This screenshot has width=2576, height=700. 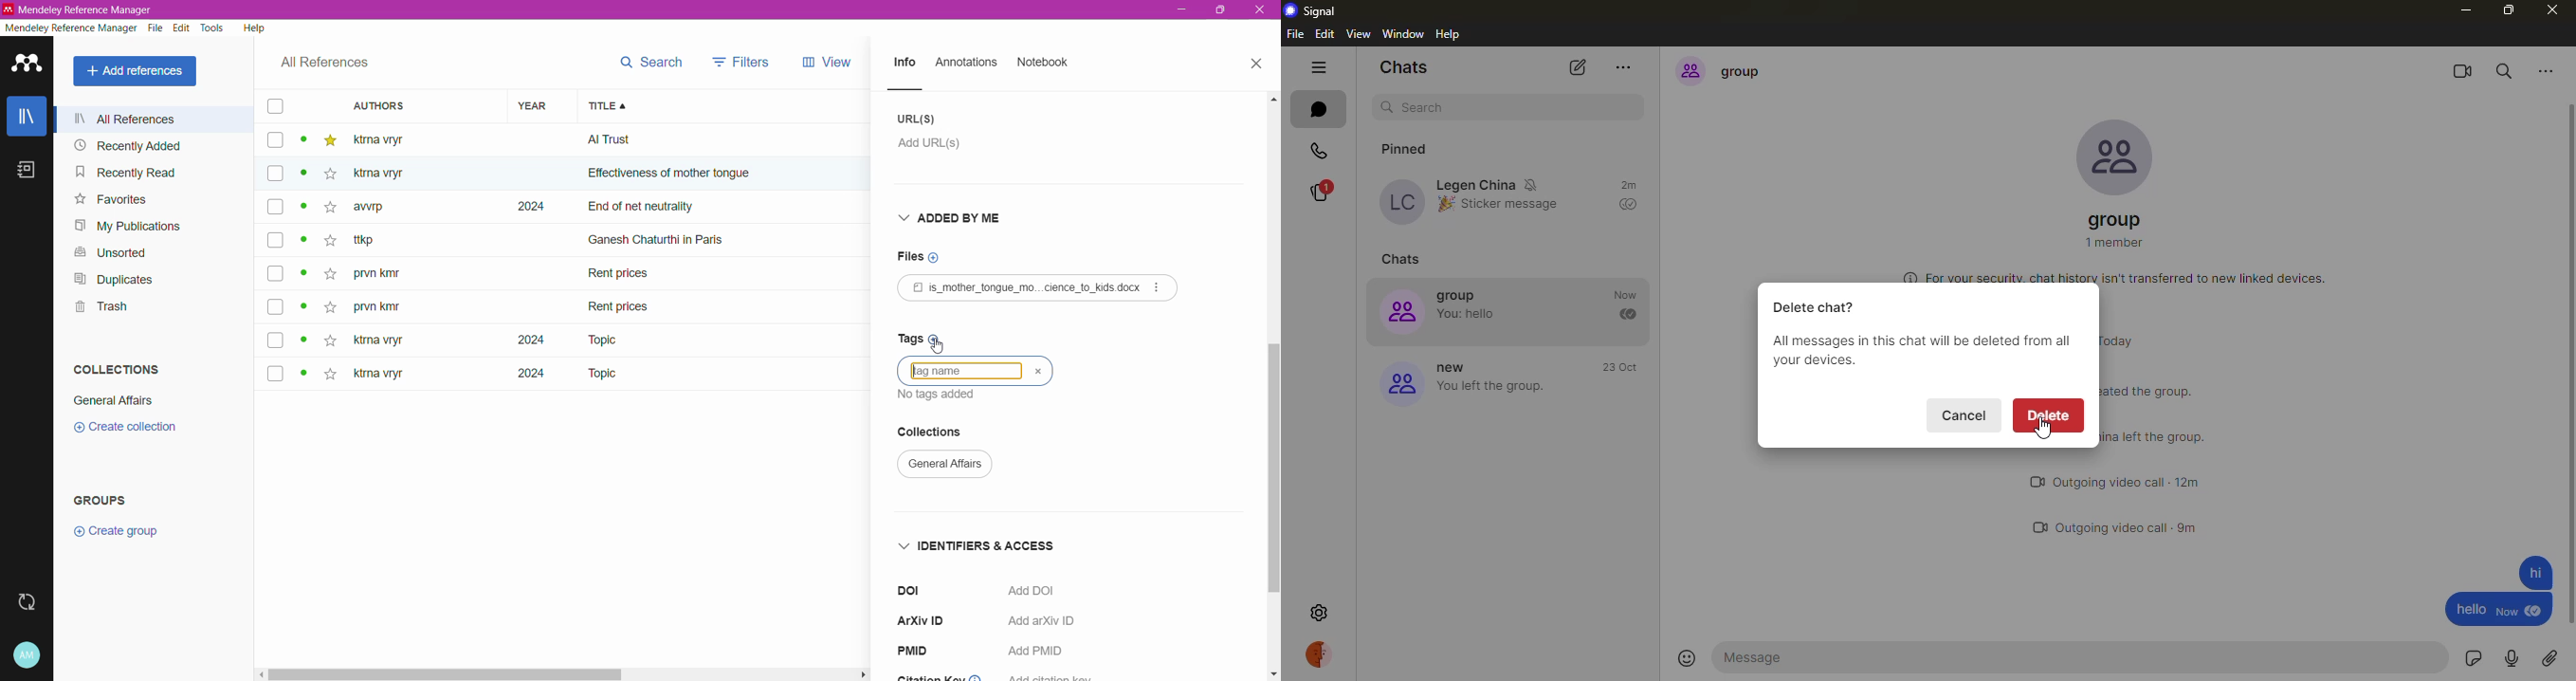 I want to click on profile icon, so click(x=1688, y=70).